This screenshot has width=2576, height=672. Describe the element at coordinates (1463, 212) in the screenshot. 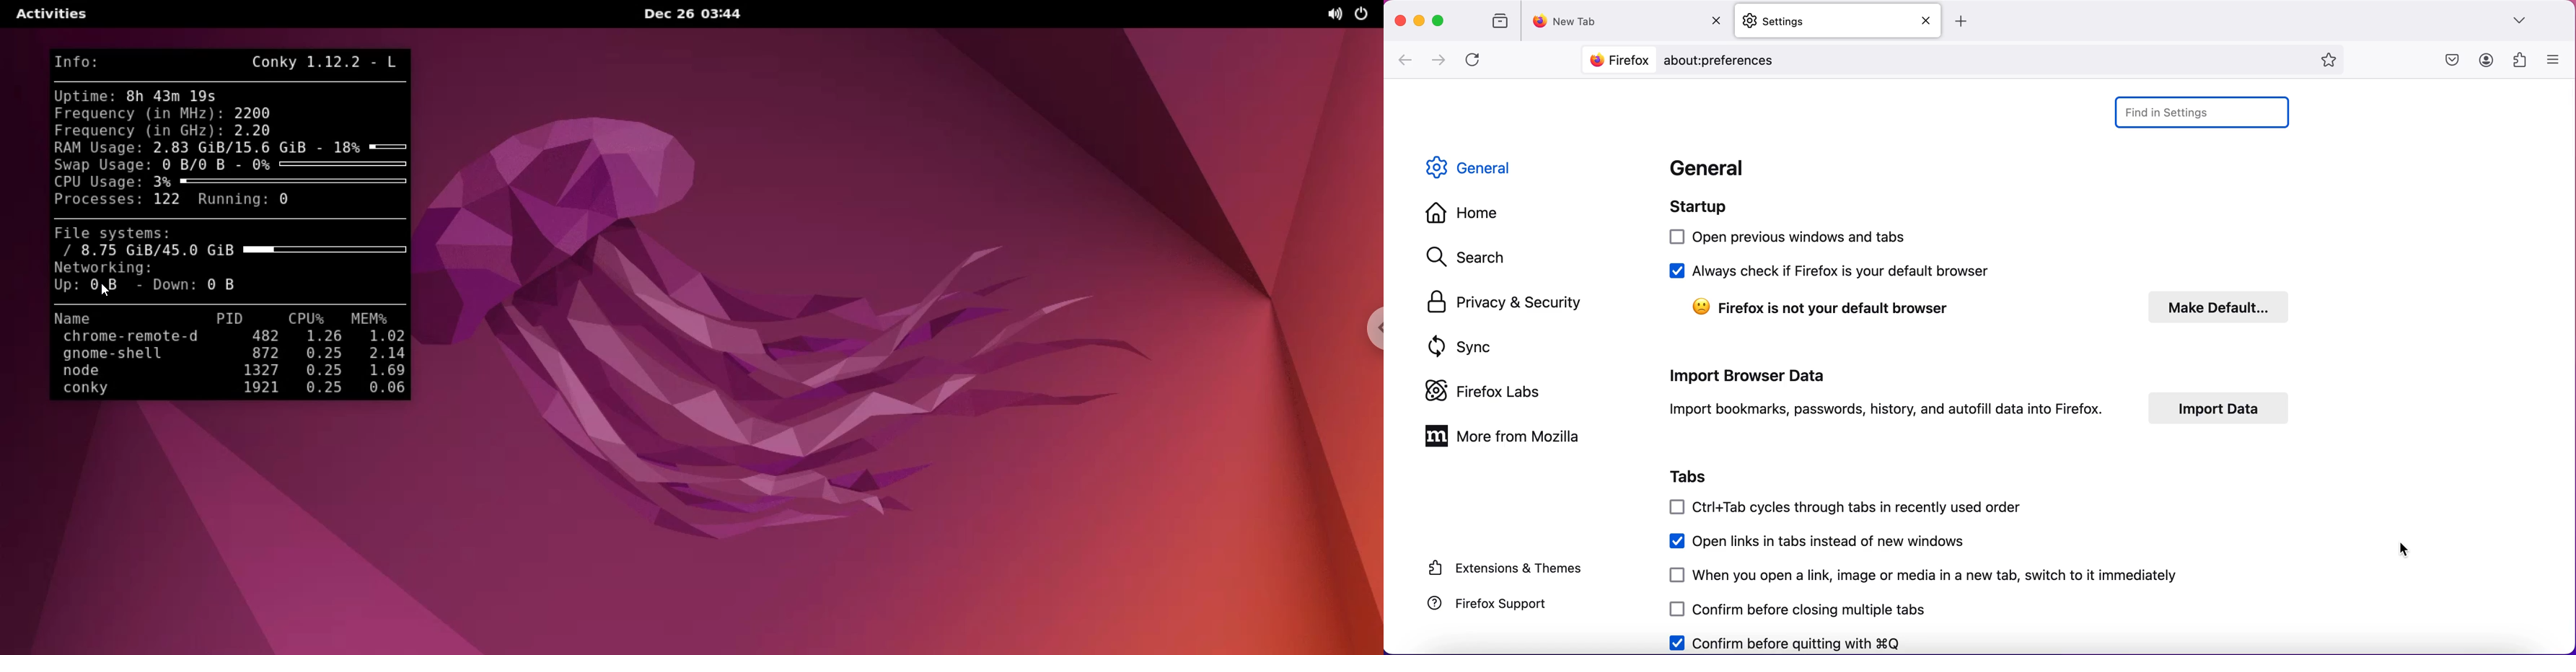

I see `home` at that location.